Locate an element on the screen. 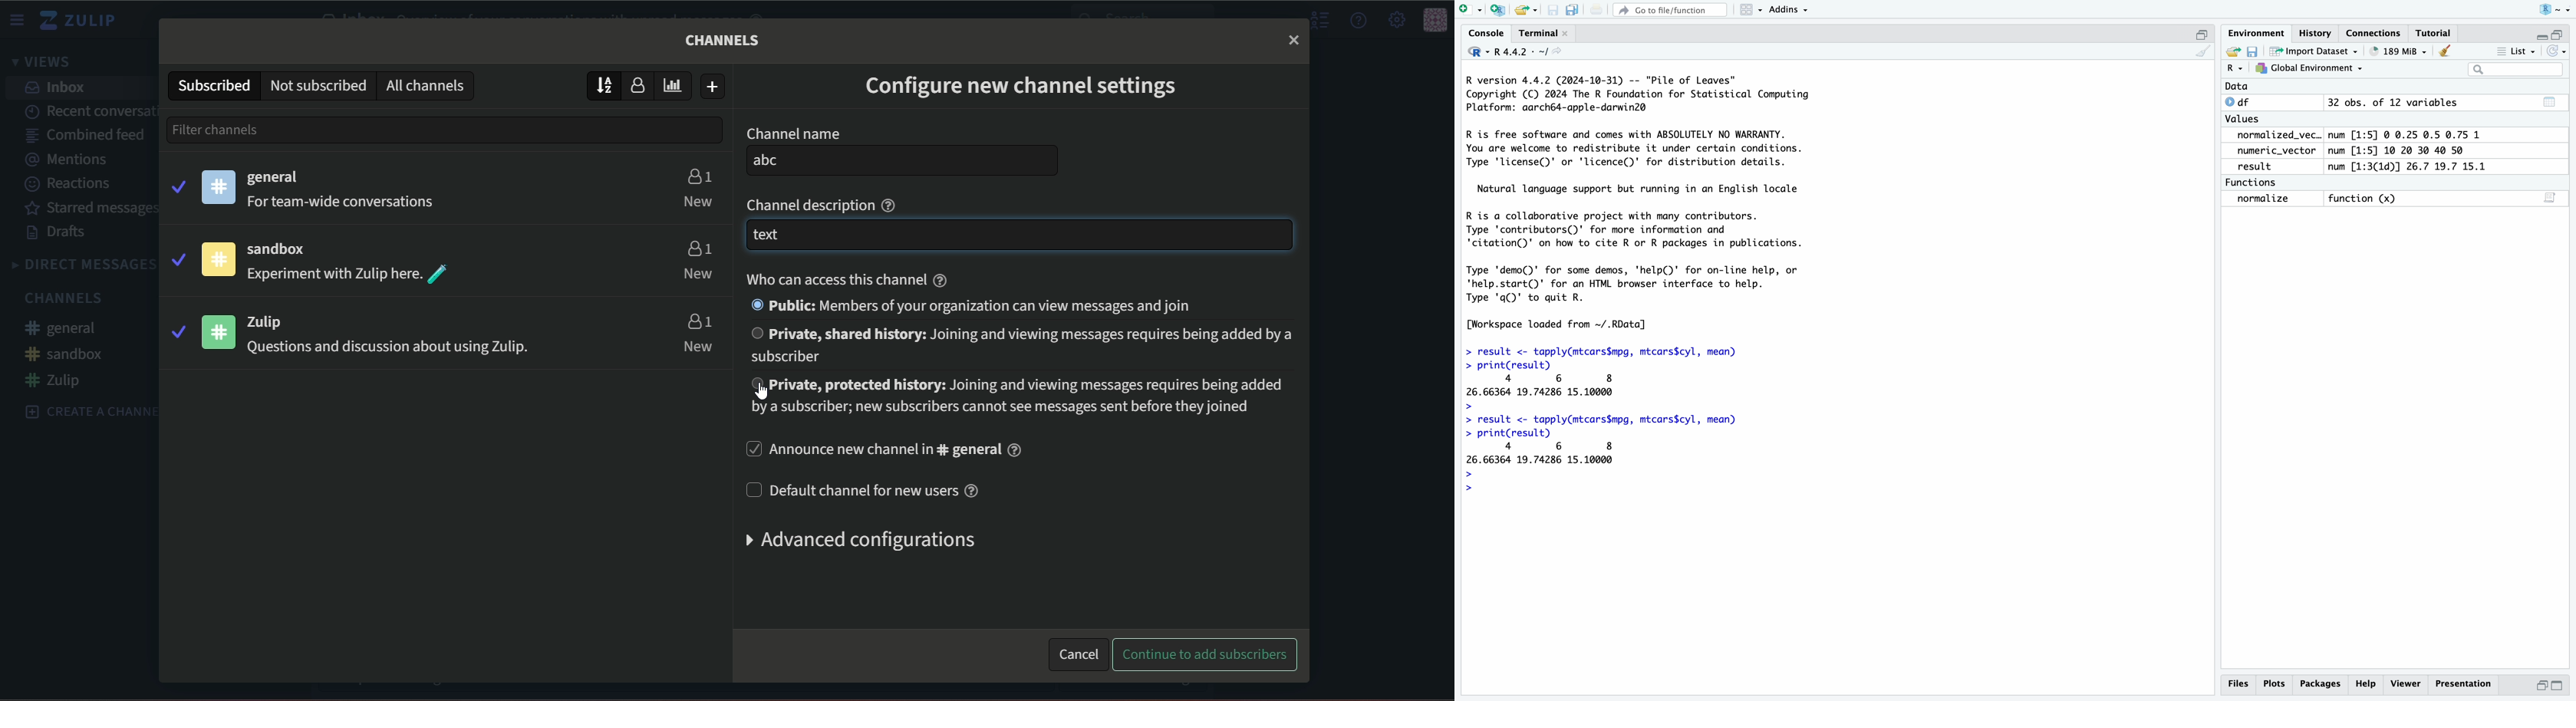 The height and width of the screenshot is (728, 2576). Addins is located at coordinates (1789, 9).